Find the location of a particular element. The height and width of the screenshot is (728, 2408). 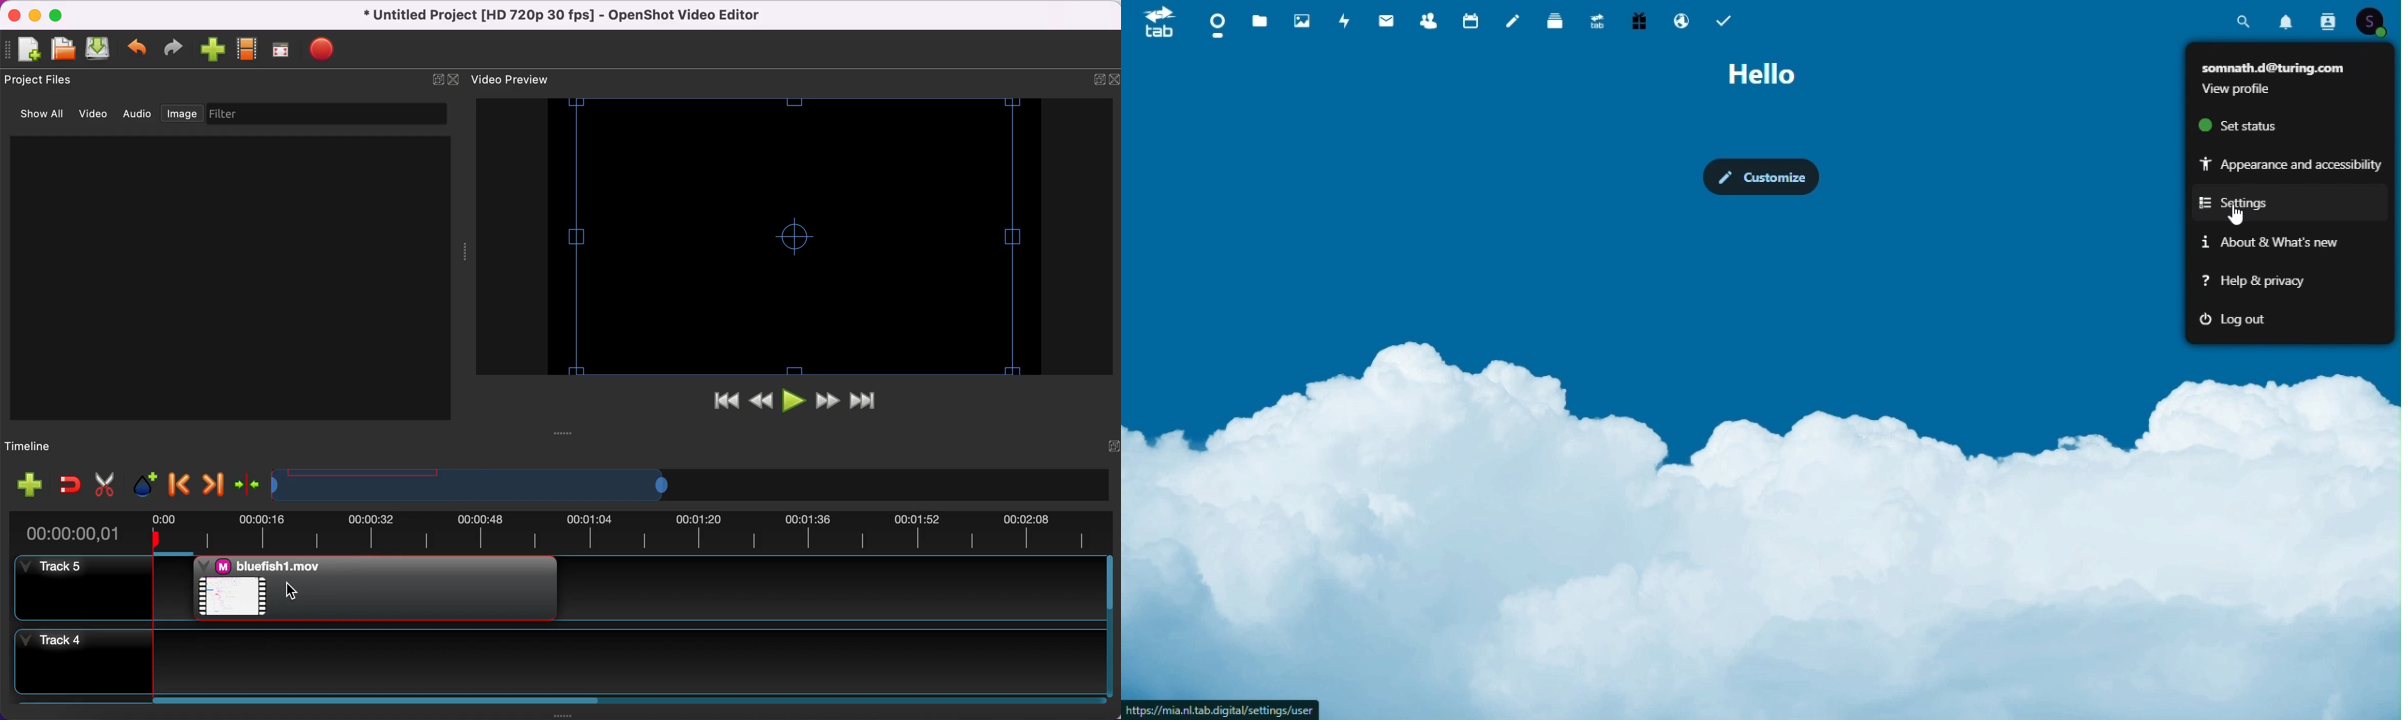

Help is located at coordinates (2253, 284).